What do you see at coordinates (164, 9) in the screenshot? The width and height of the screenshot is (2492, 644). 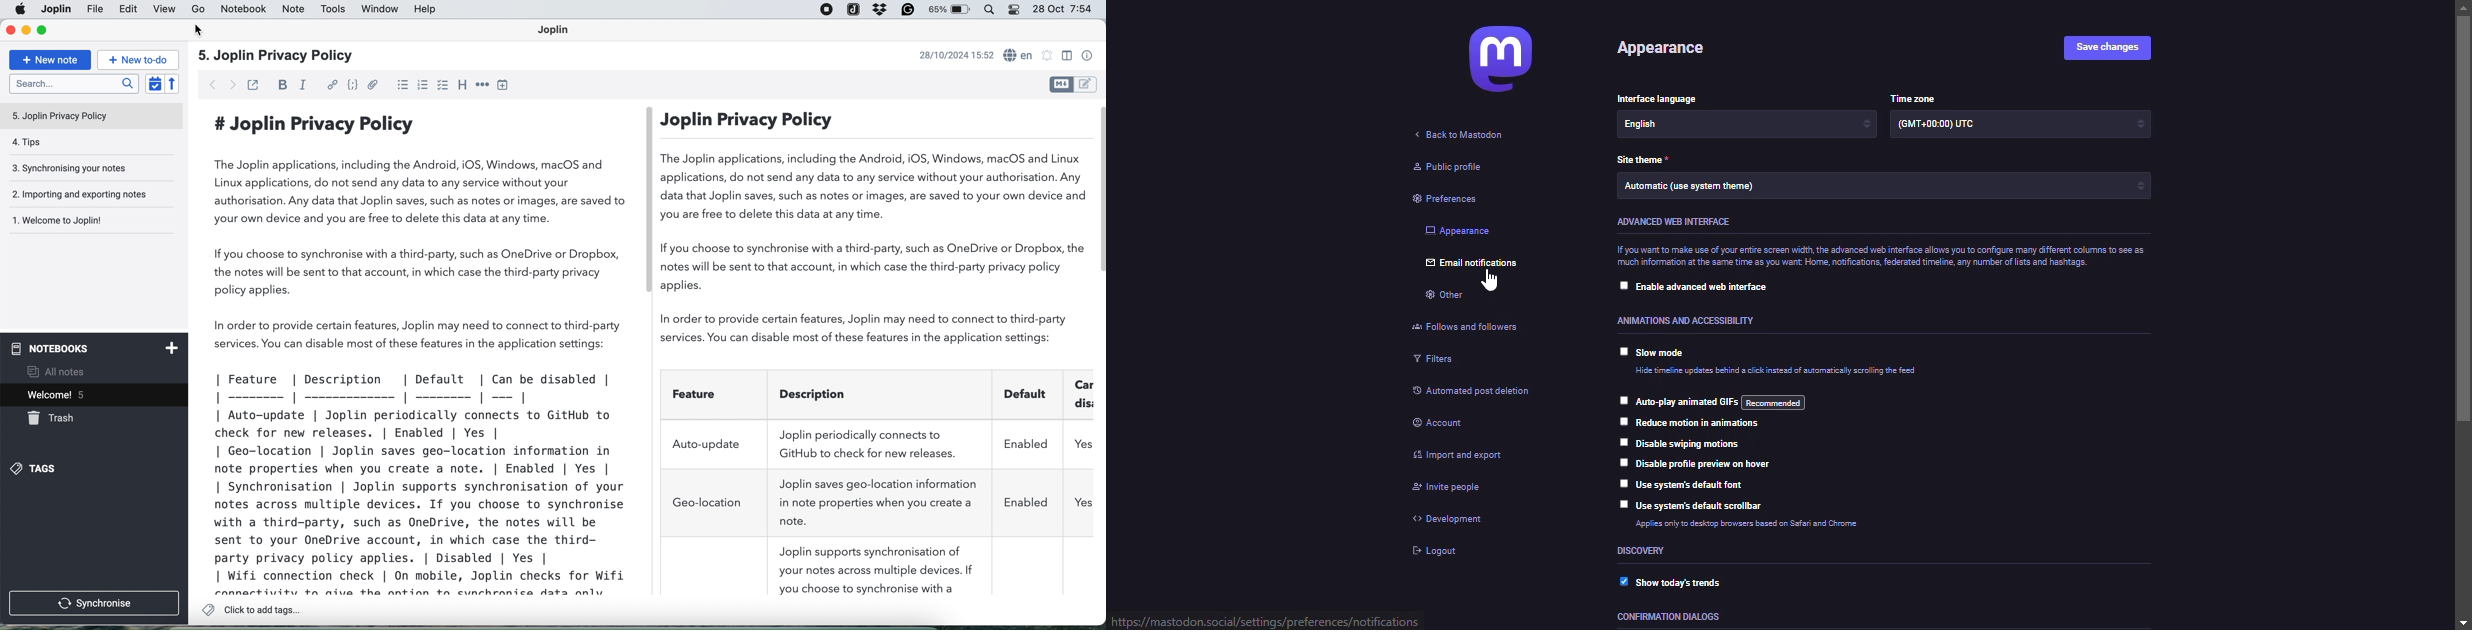 I see `view` at bounding box center [164, 9].